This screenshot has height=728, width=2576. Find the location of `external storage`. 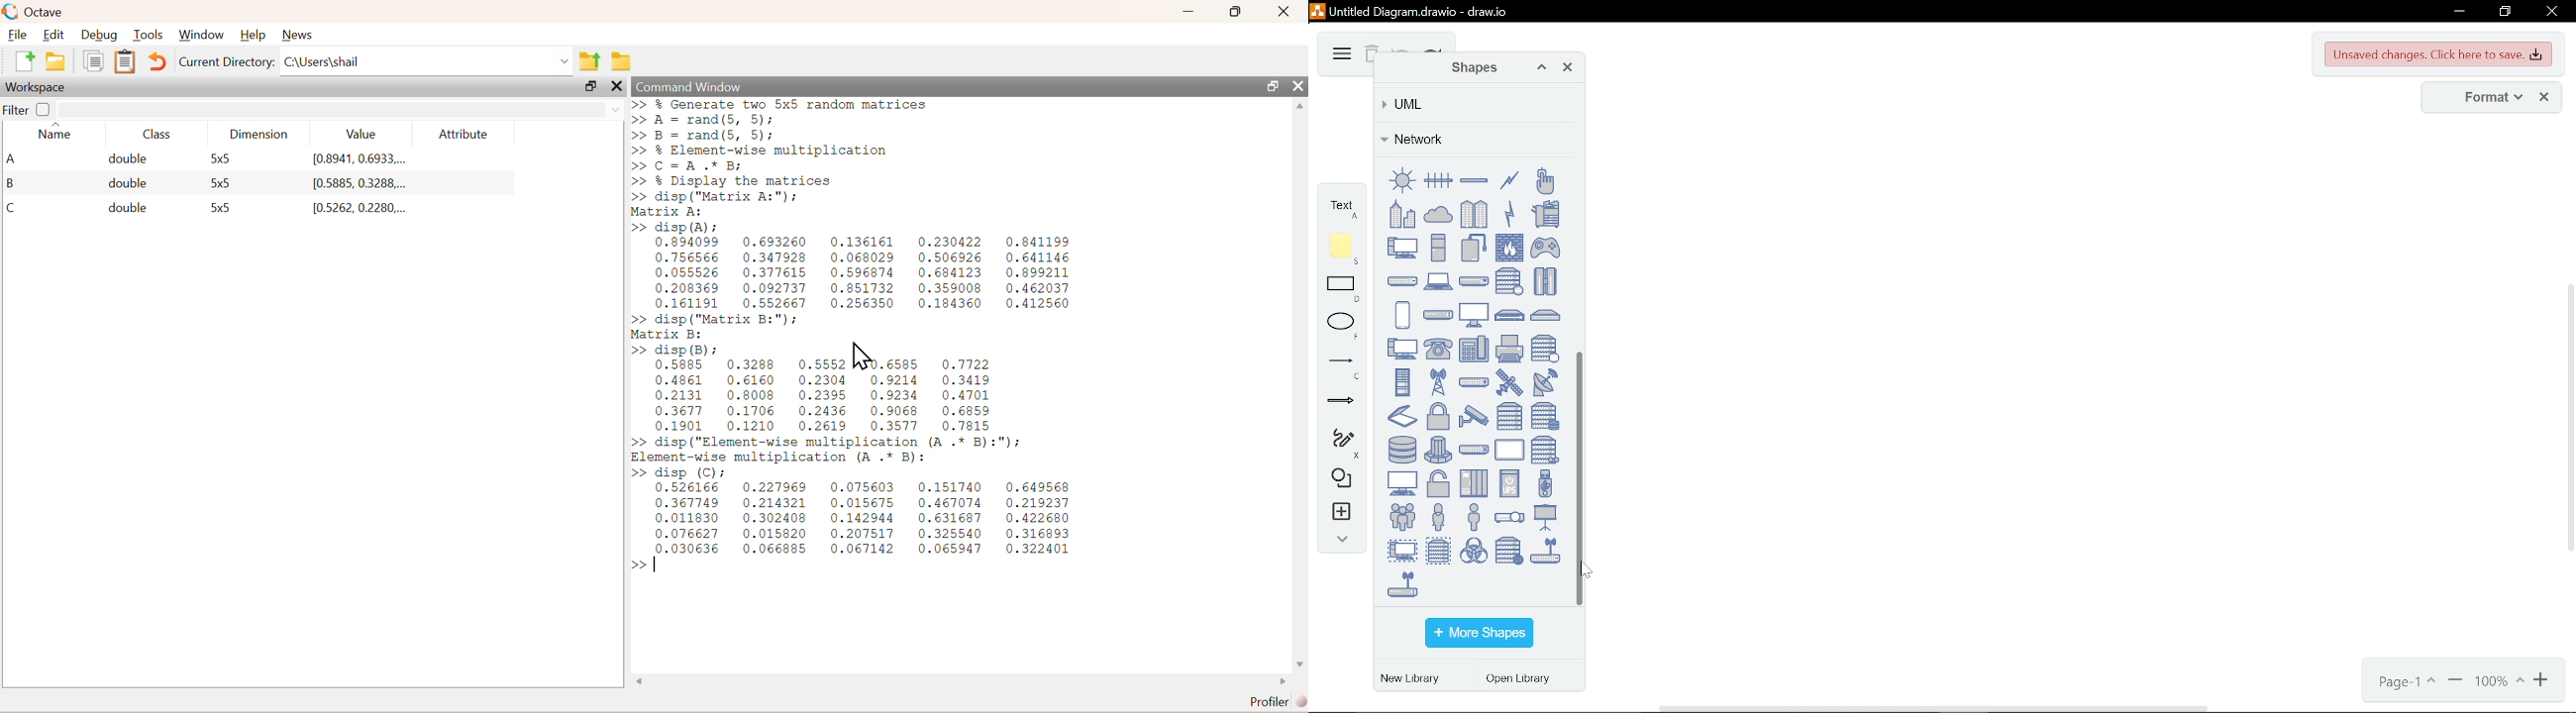

external storage is located at coordinates (1474, 247).